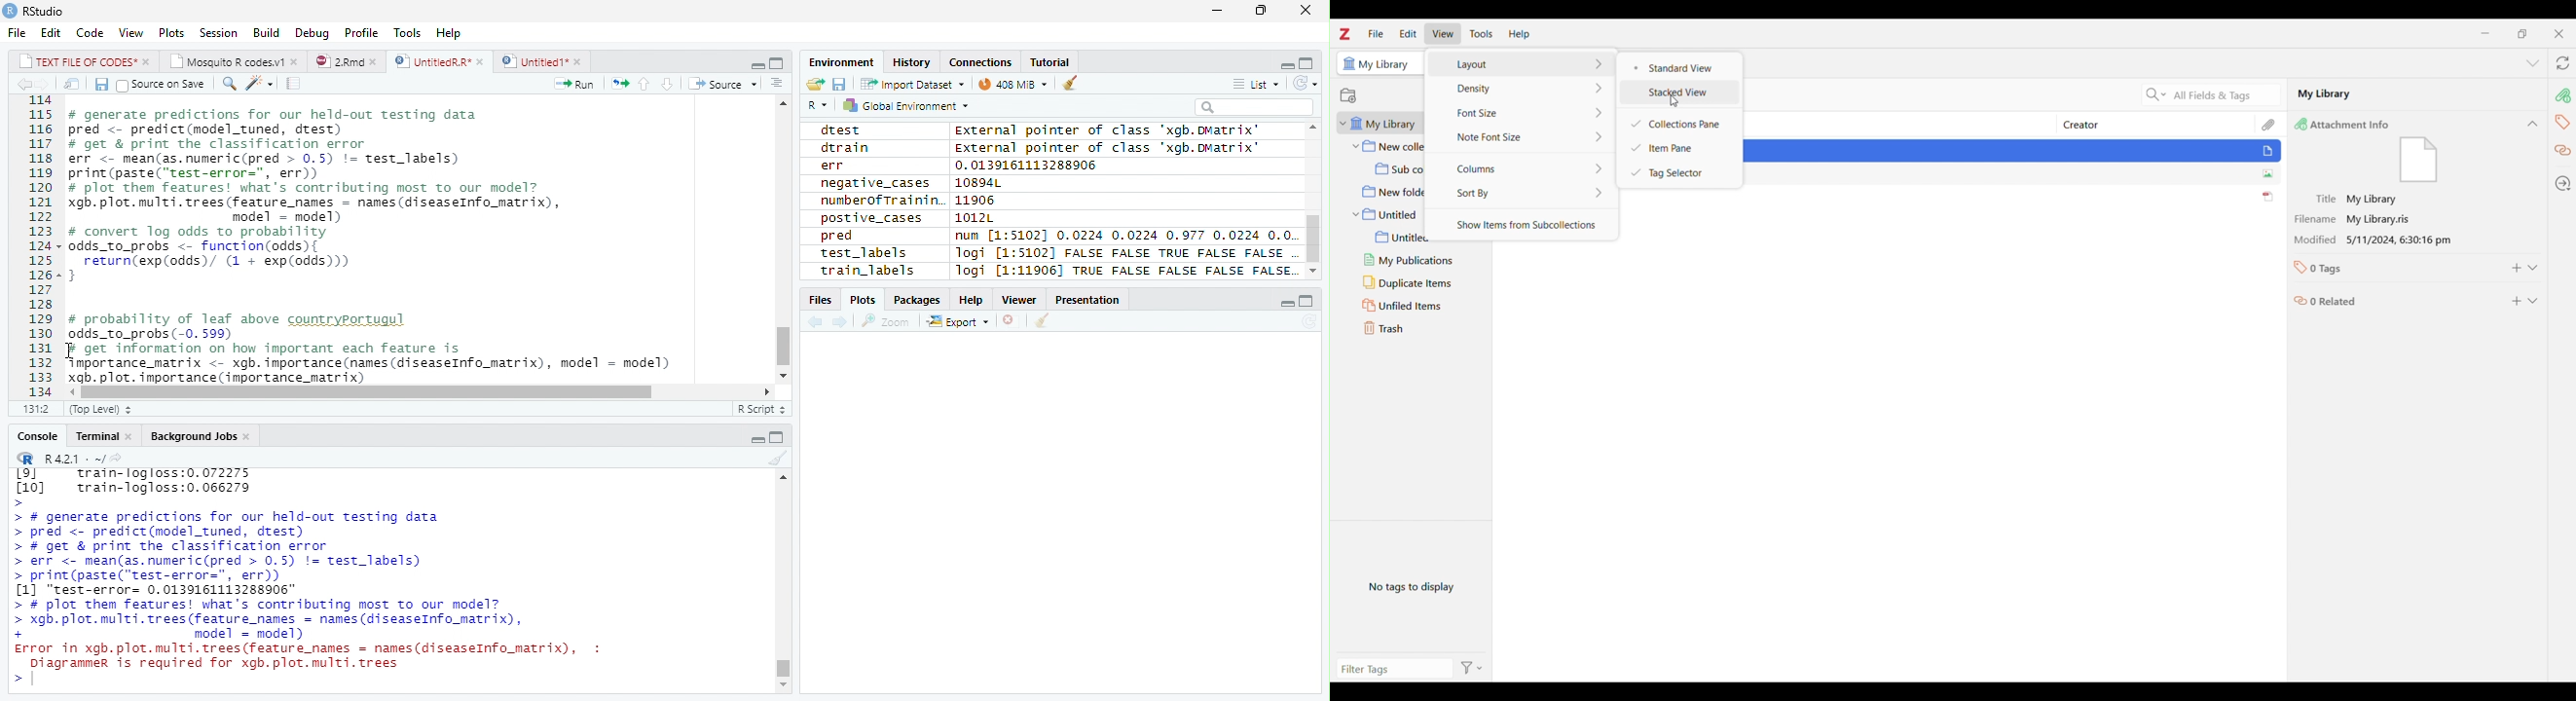  I want to click on Lol train-logloss:0.072275
[10]  train-logloss:0.066279, so click(134, 487).